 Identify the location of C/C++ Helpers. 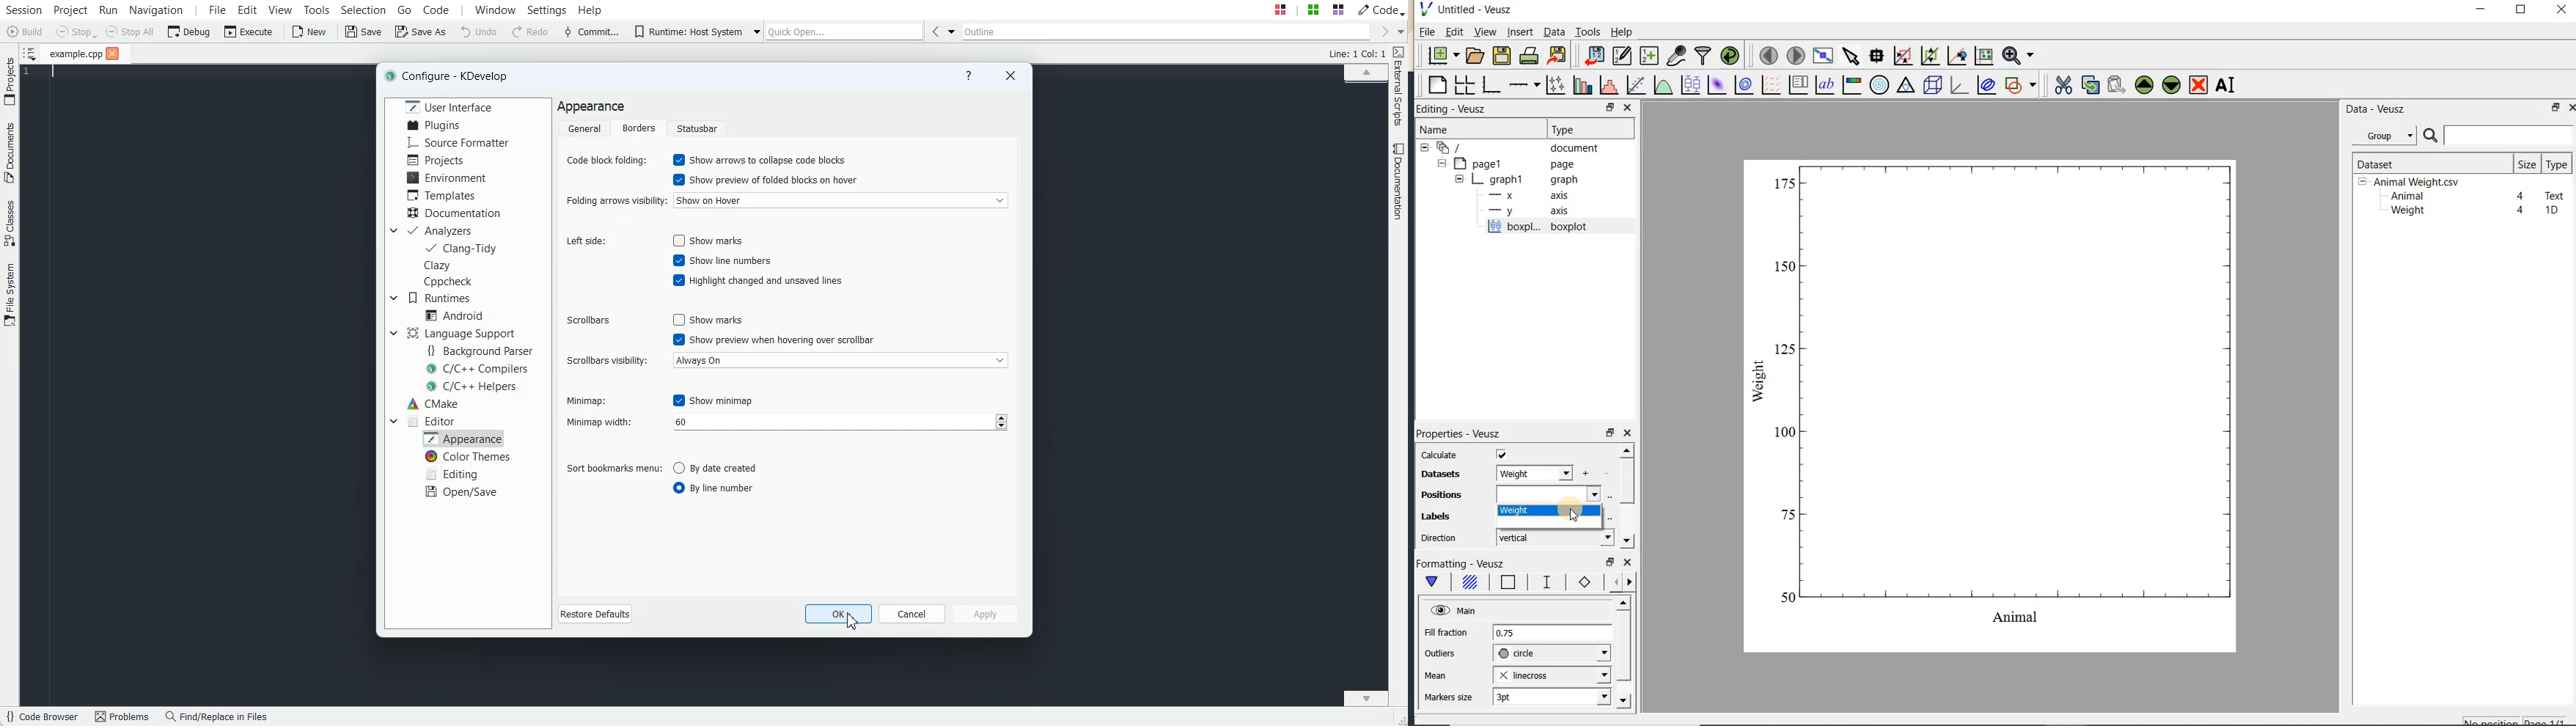
(473, 386).